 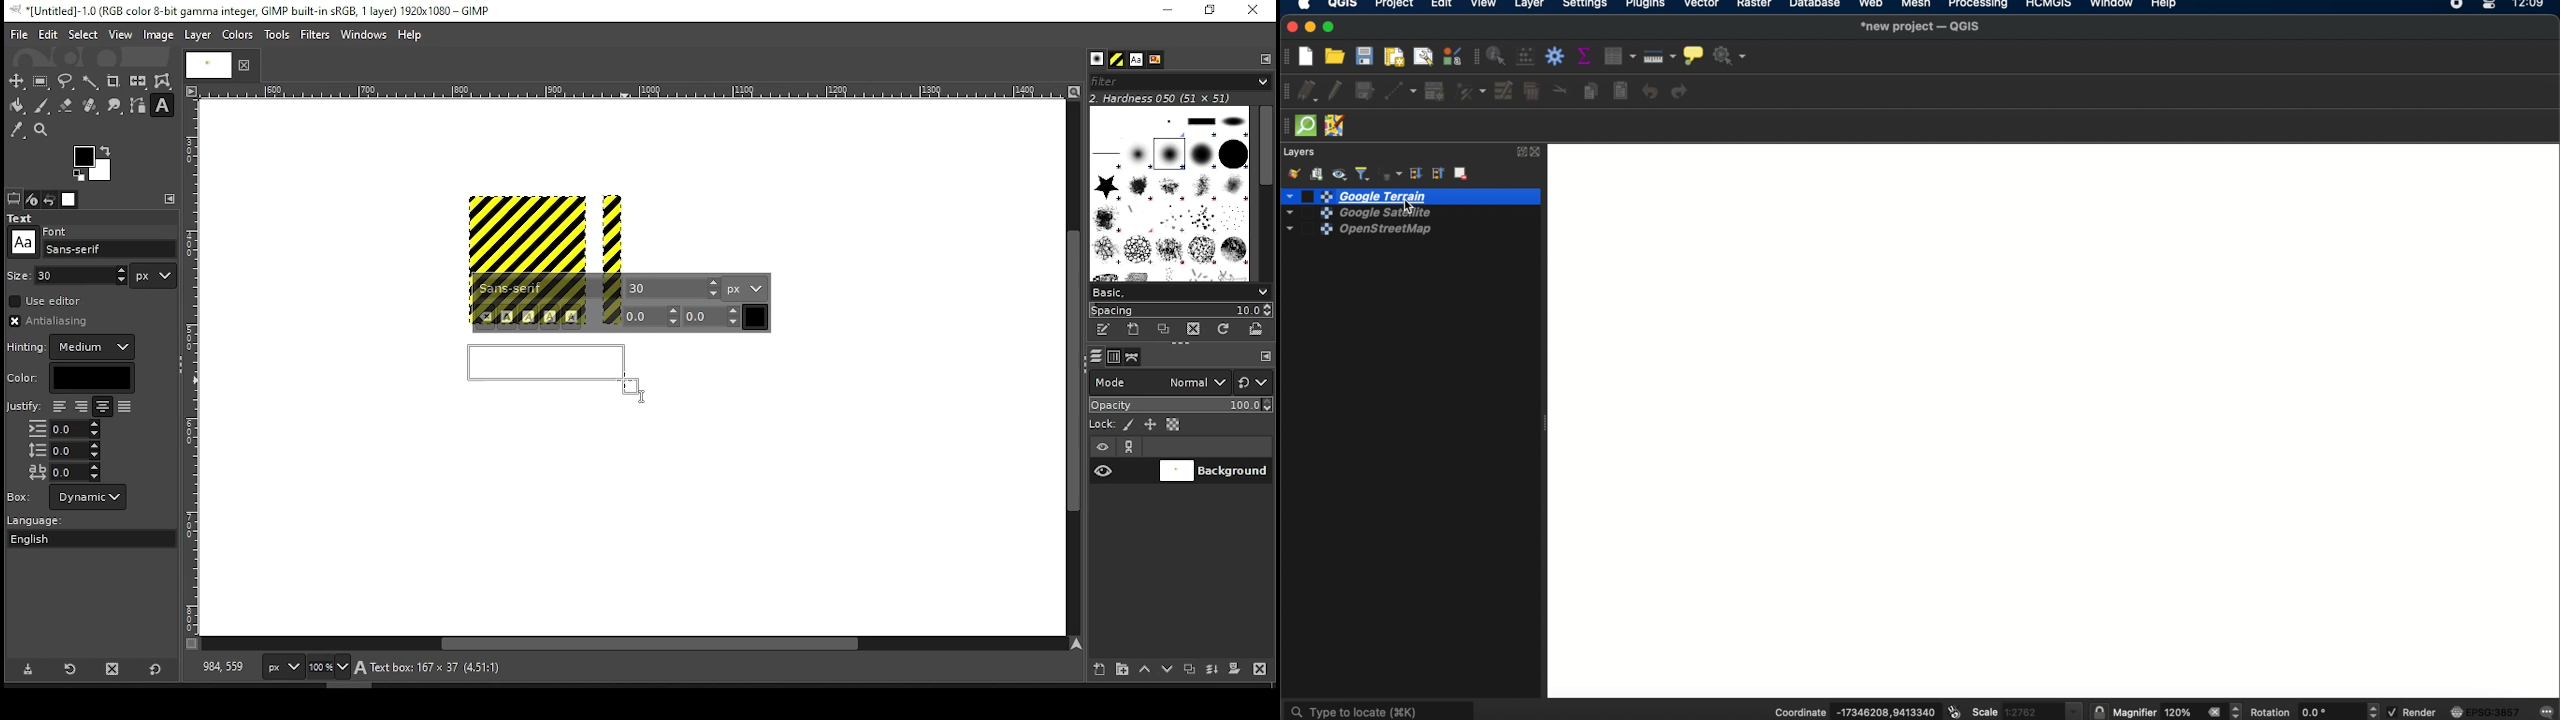 What do you see at coordinates (205, 64) in the screenshot?
I see `` at bounding box center [205, 64].